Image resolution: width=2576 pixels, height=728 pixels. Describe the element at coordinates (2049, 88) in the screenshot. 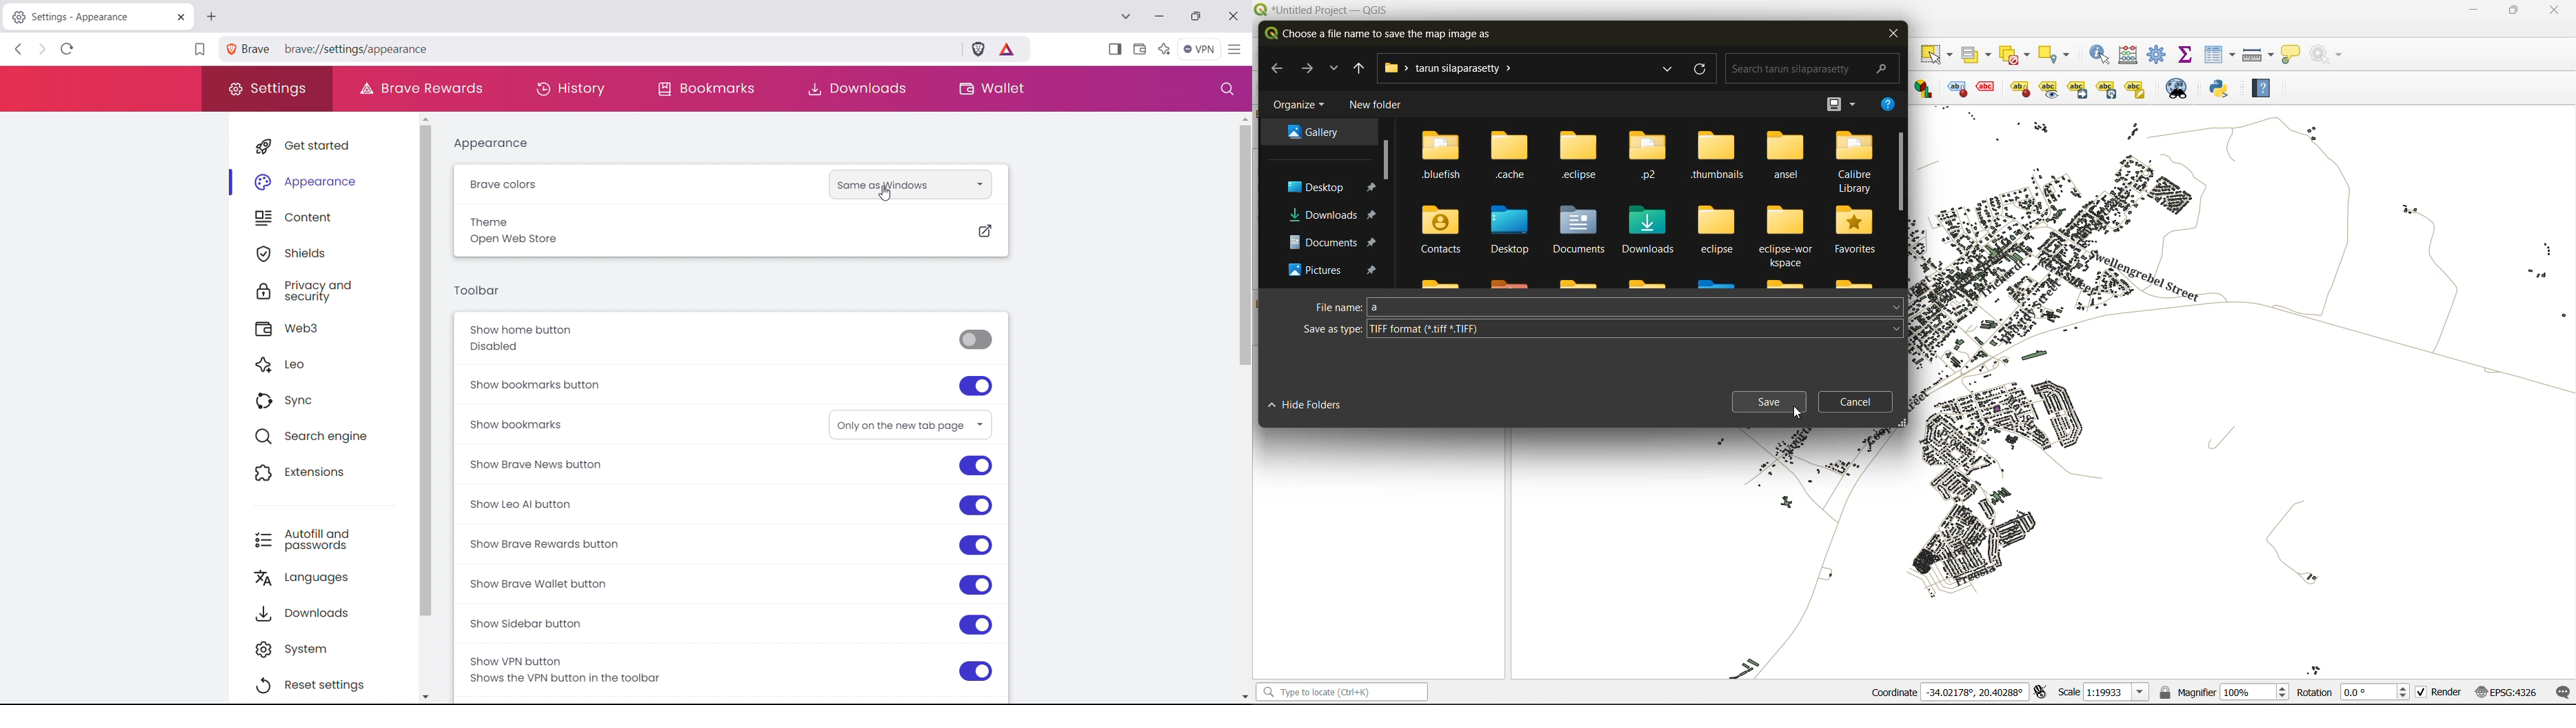

I see `Move a label, diagrams or callout ` at that location.